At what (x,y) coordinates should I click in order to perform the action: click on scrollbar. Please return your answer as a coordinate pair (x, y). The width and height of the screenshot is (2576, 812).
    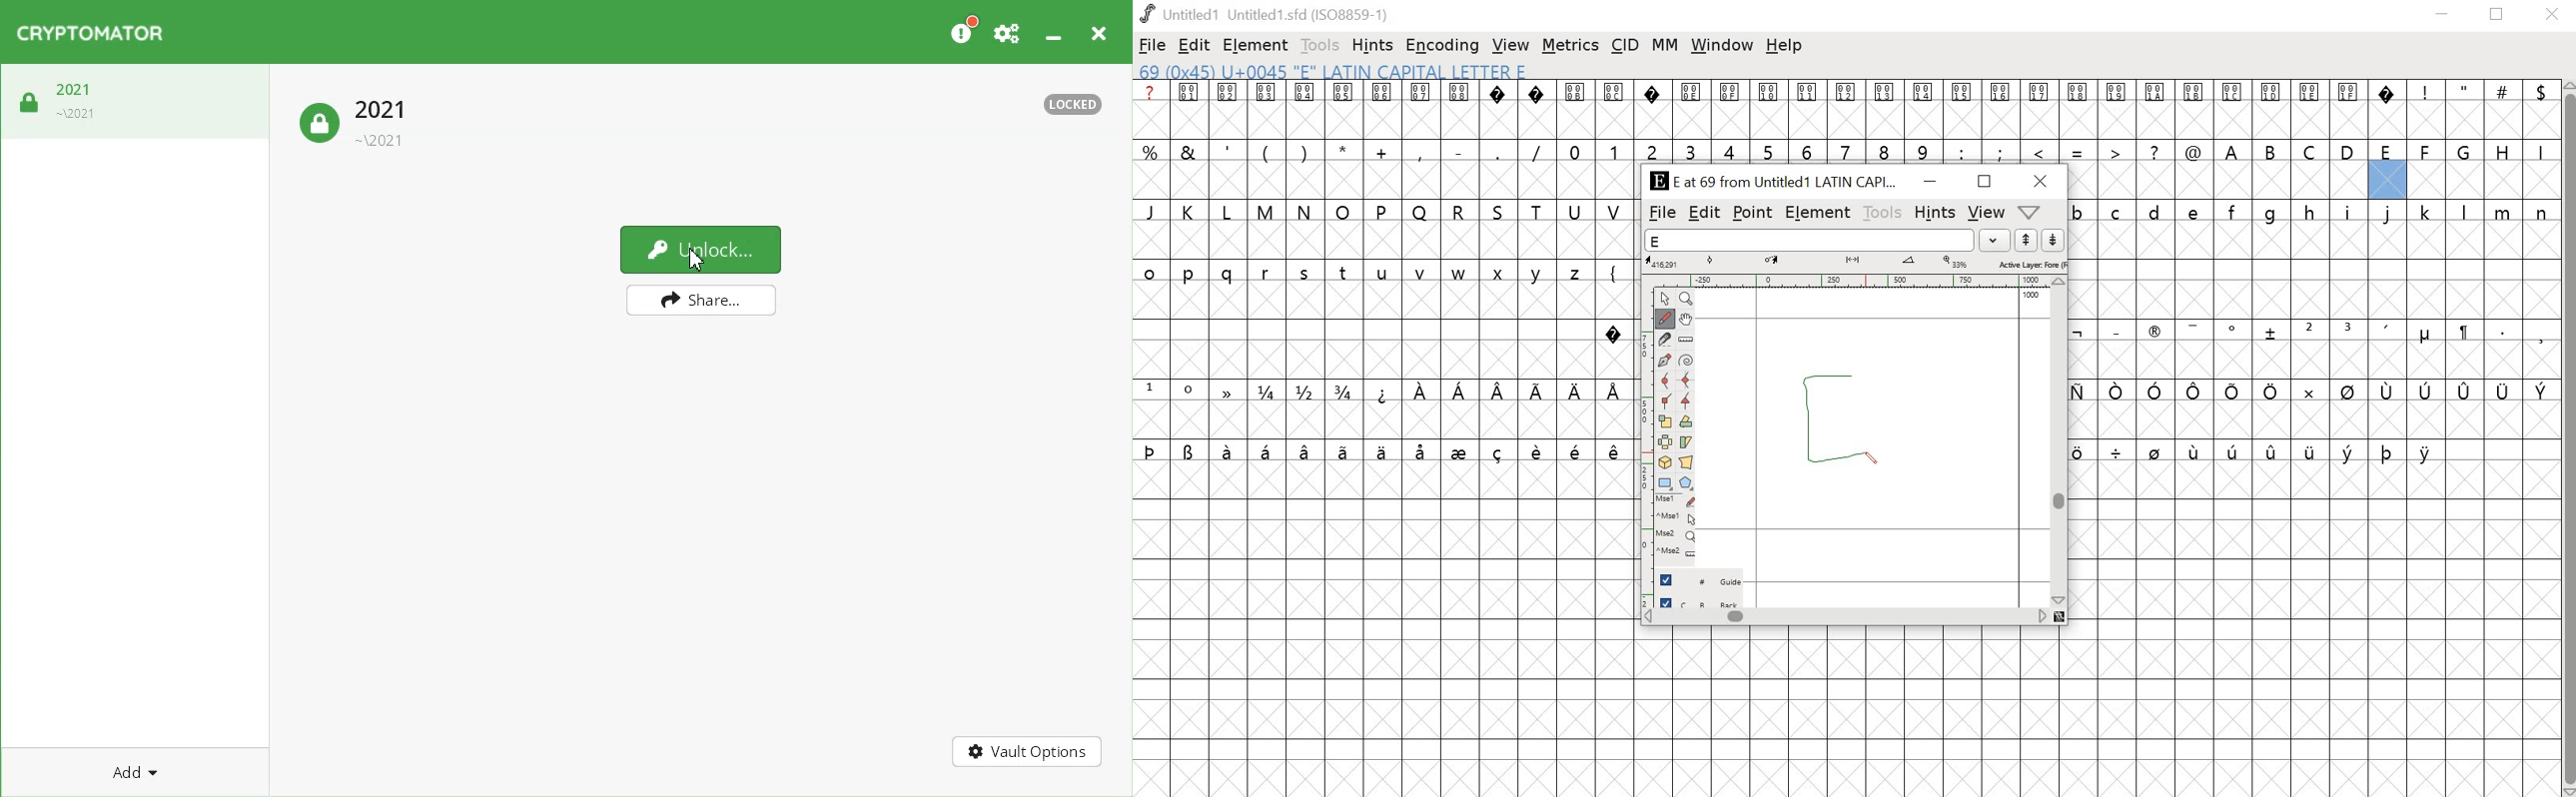
    Looking at the image, I should click on (1852, 619).